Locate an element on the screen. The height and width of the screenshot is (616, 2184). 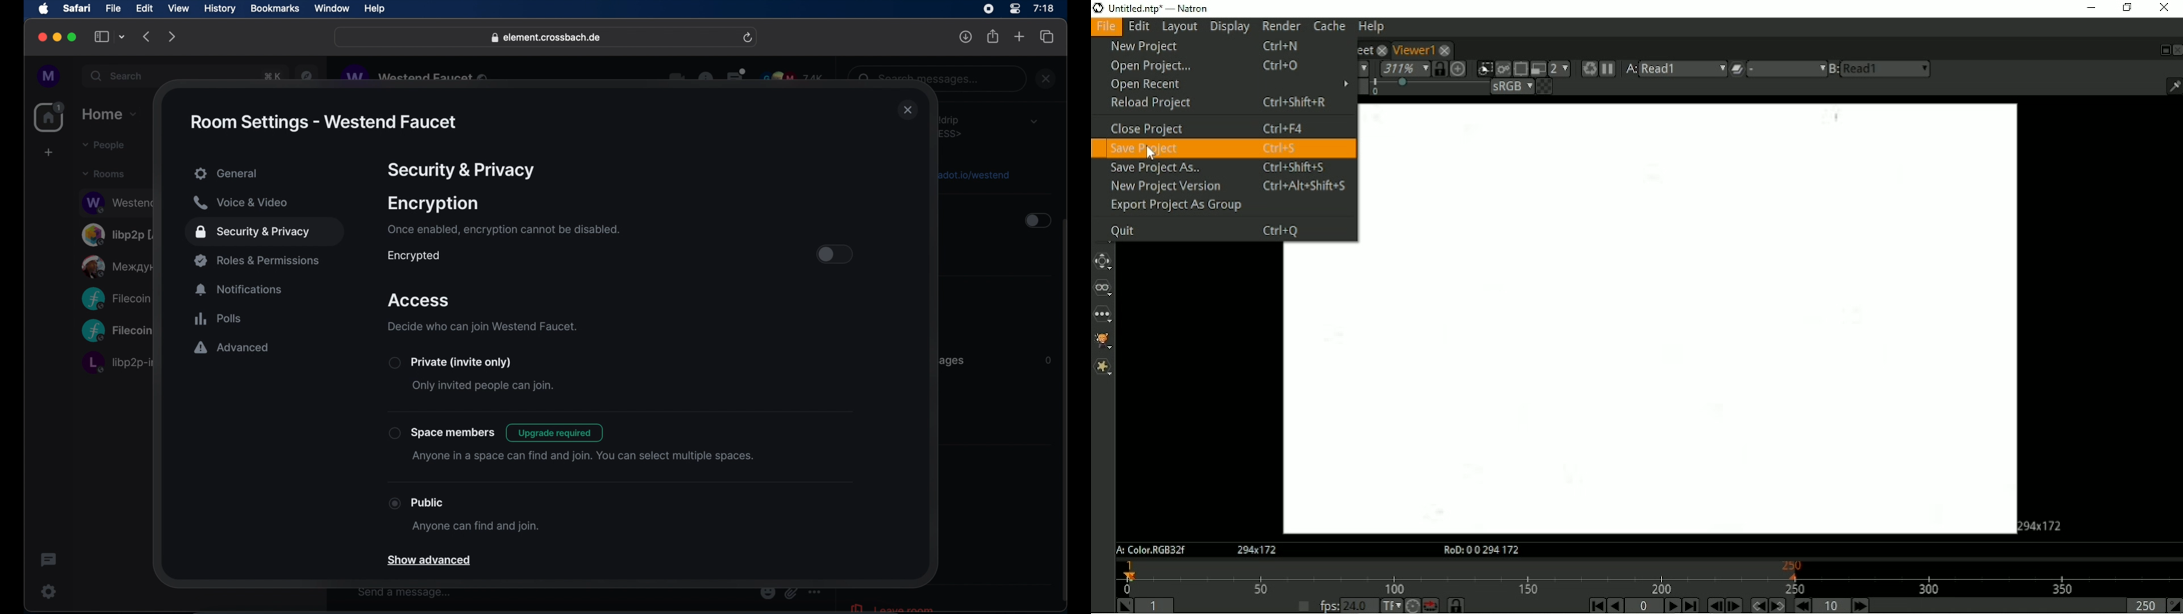
once enables, encryption cannot be disabled is located at coordinates (503, 230).